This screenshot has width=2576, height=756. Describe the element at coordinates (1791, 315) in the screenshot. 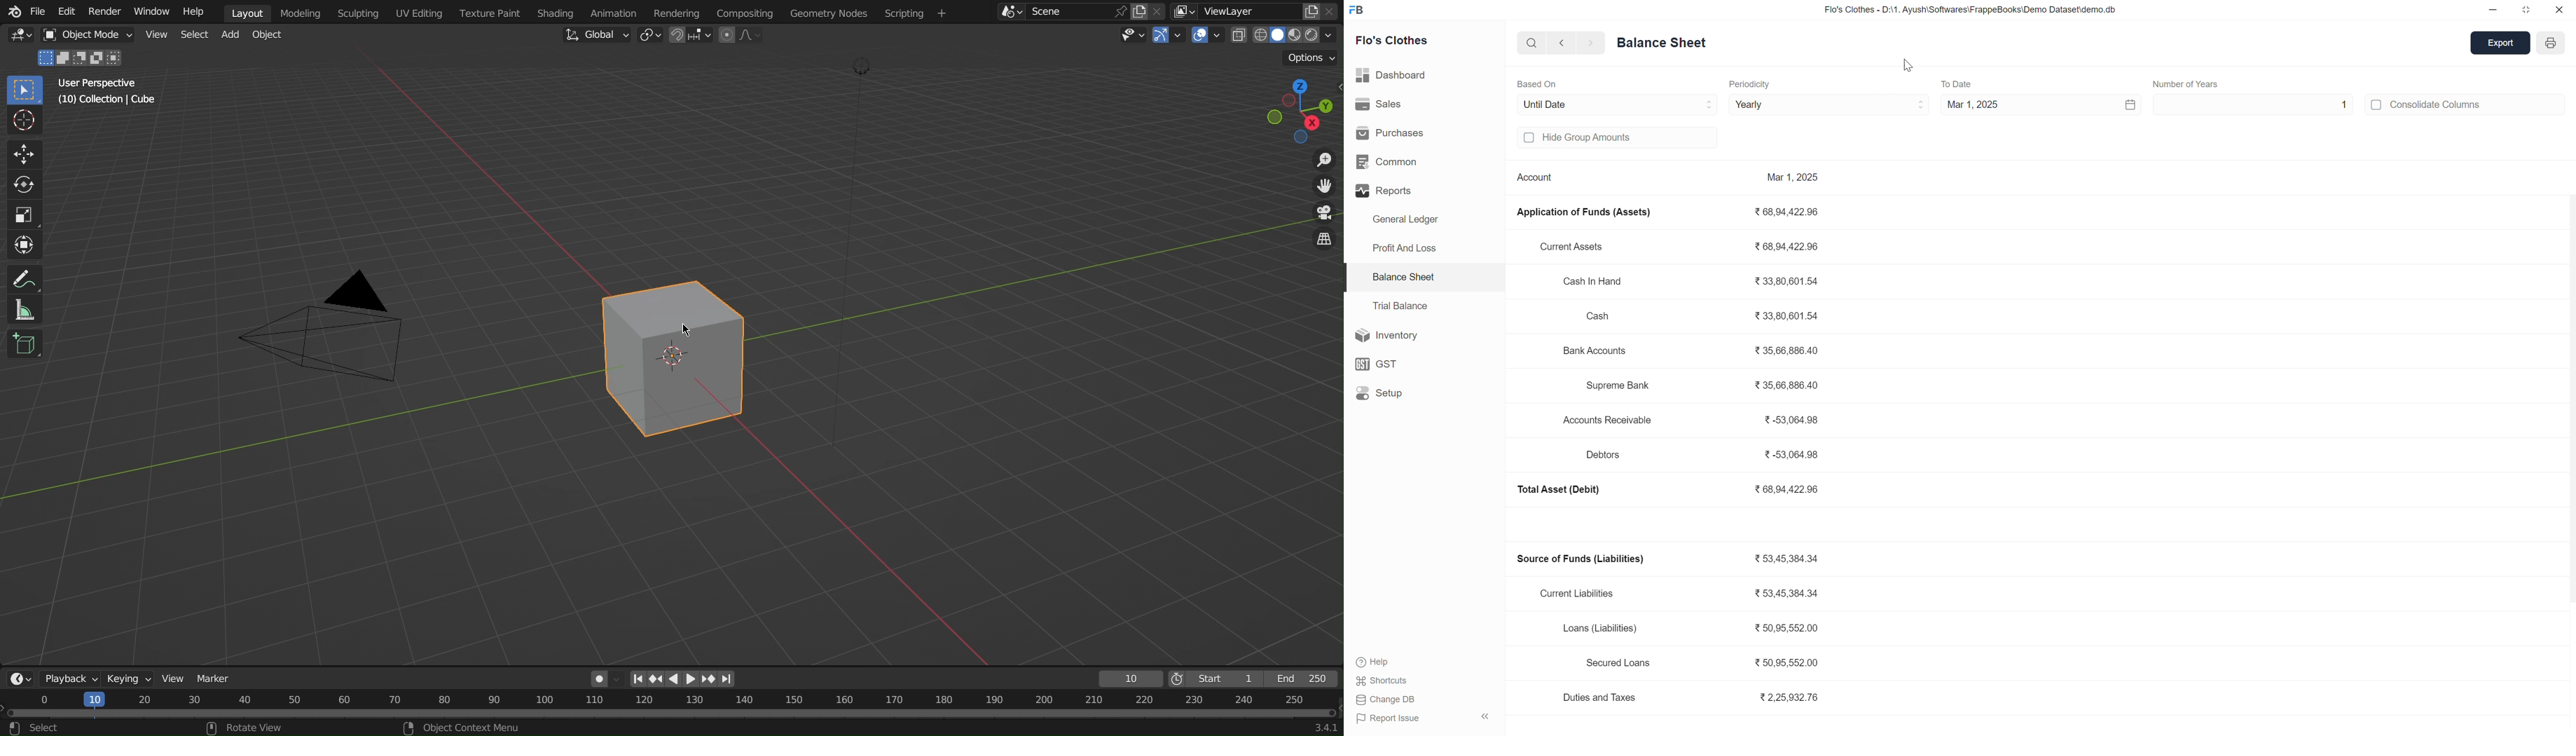

I see `33,80,601.54` at that location.